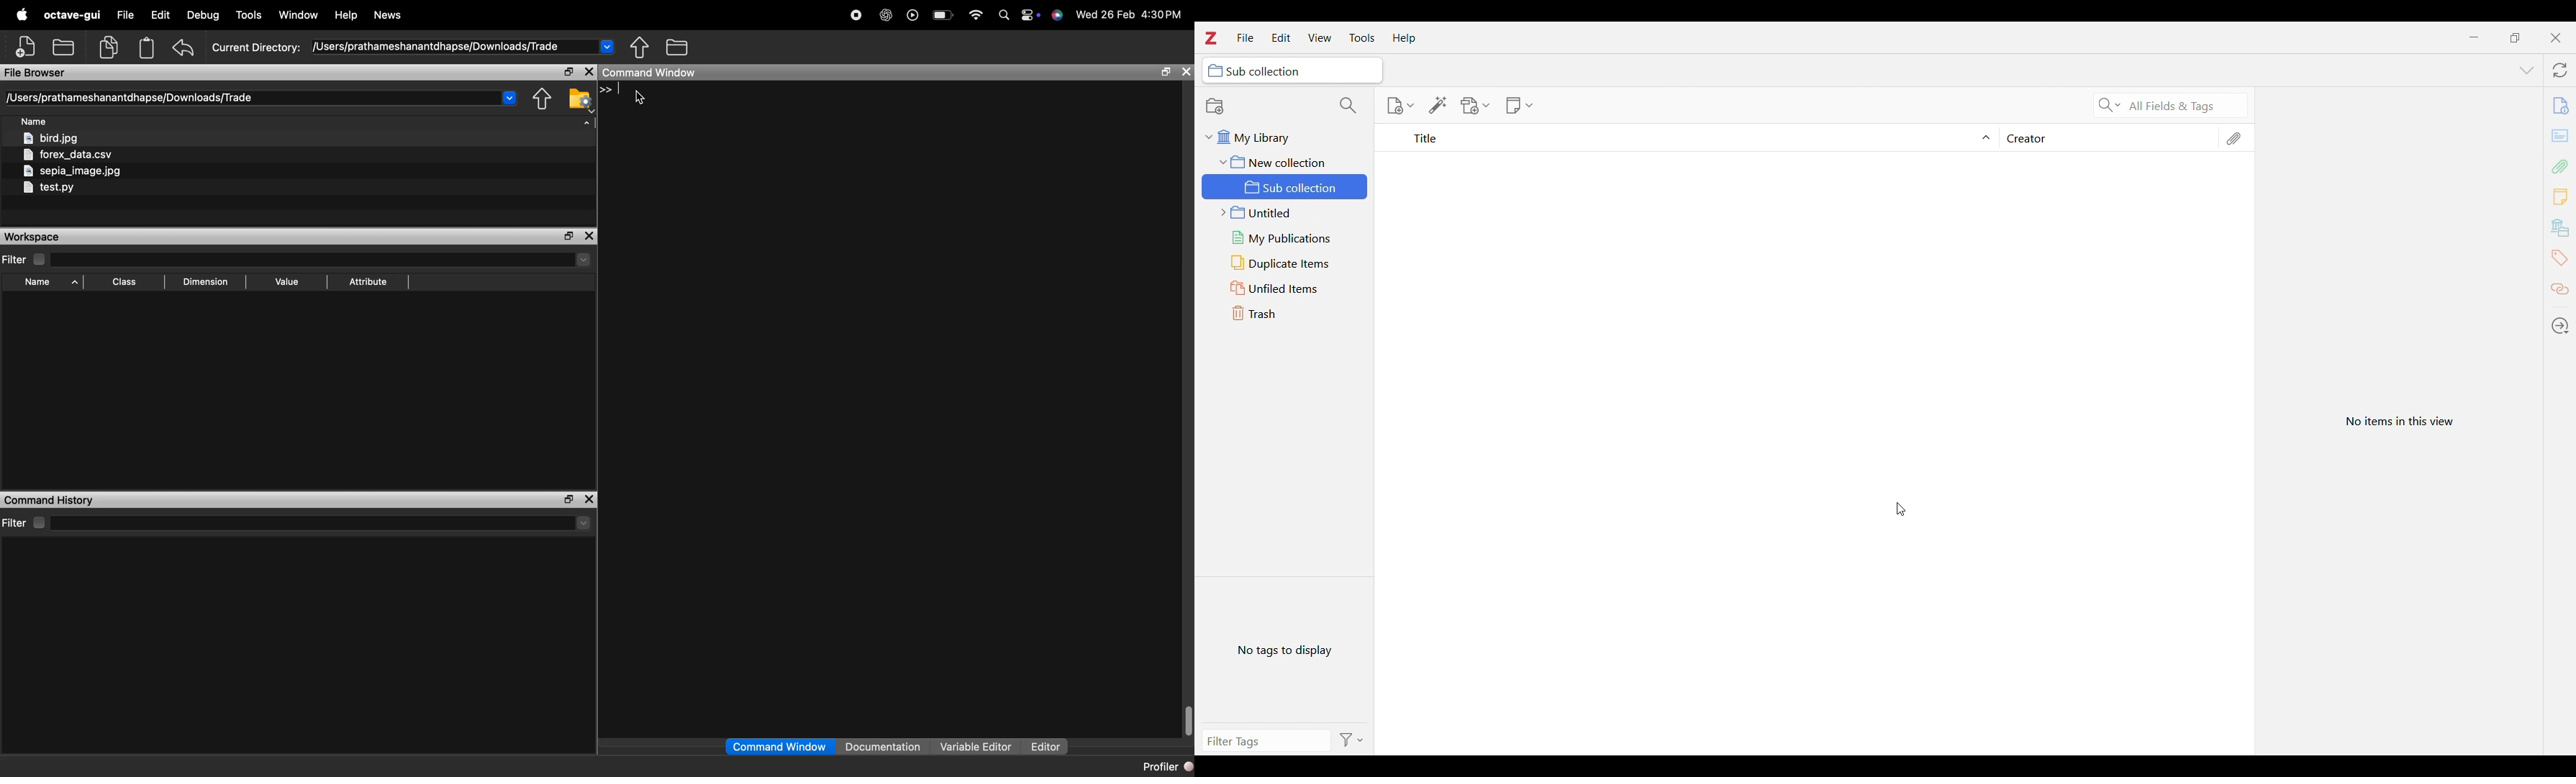 Image resolution: width=2576 pixels, height=784 pixels. Describe the element at coordinates (1292, 71) in the screenshot. I see `Current collection` at that location.